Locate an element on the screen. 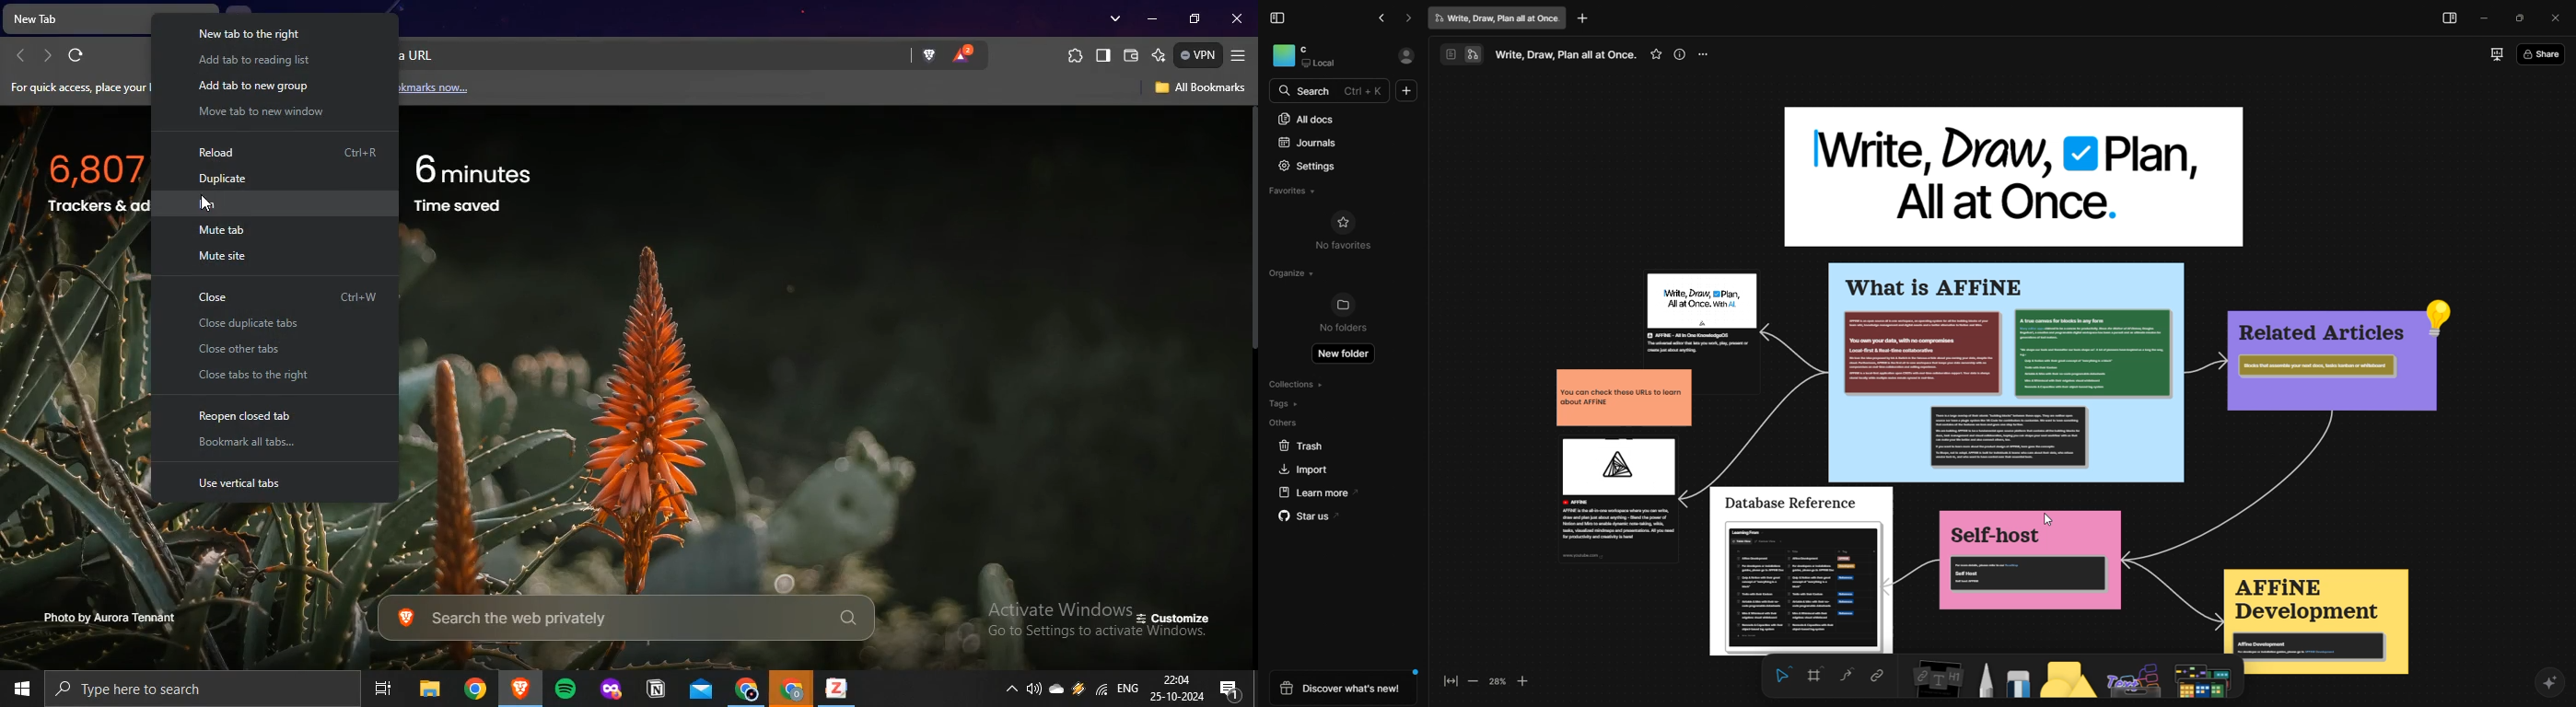  tags is located at coordinates (1284, 404).